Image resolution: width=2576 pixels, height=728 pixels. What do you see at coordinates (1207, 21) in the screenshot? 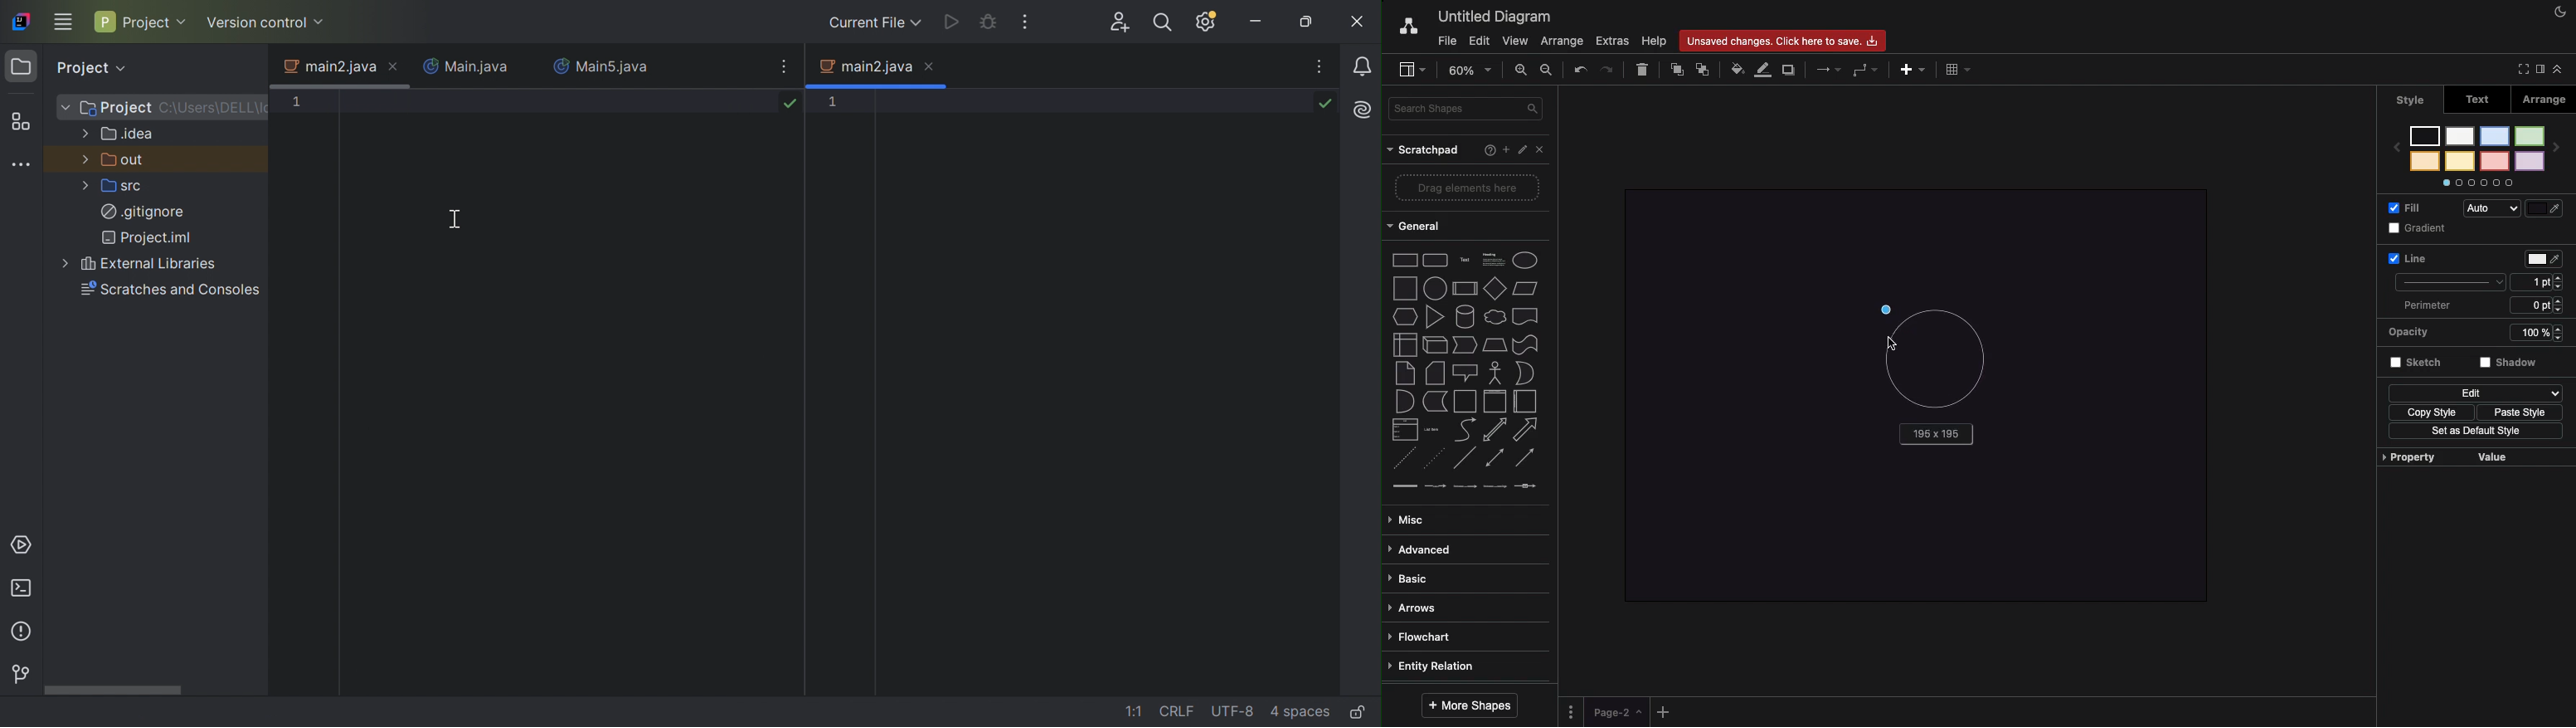
I see `Updates available, IDE and Project settings.` at bounding box center [1207, 21].